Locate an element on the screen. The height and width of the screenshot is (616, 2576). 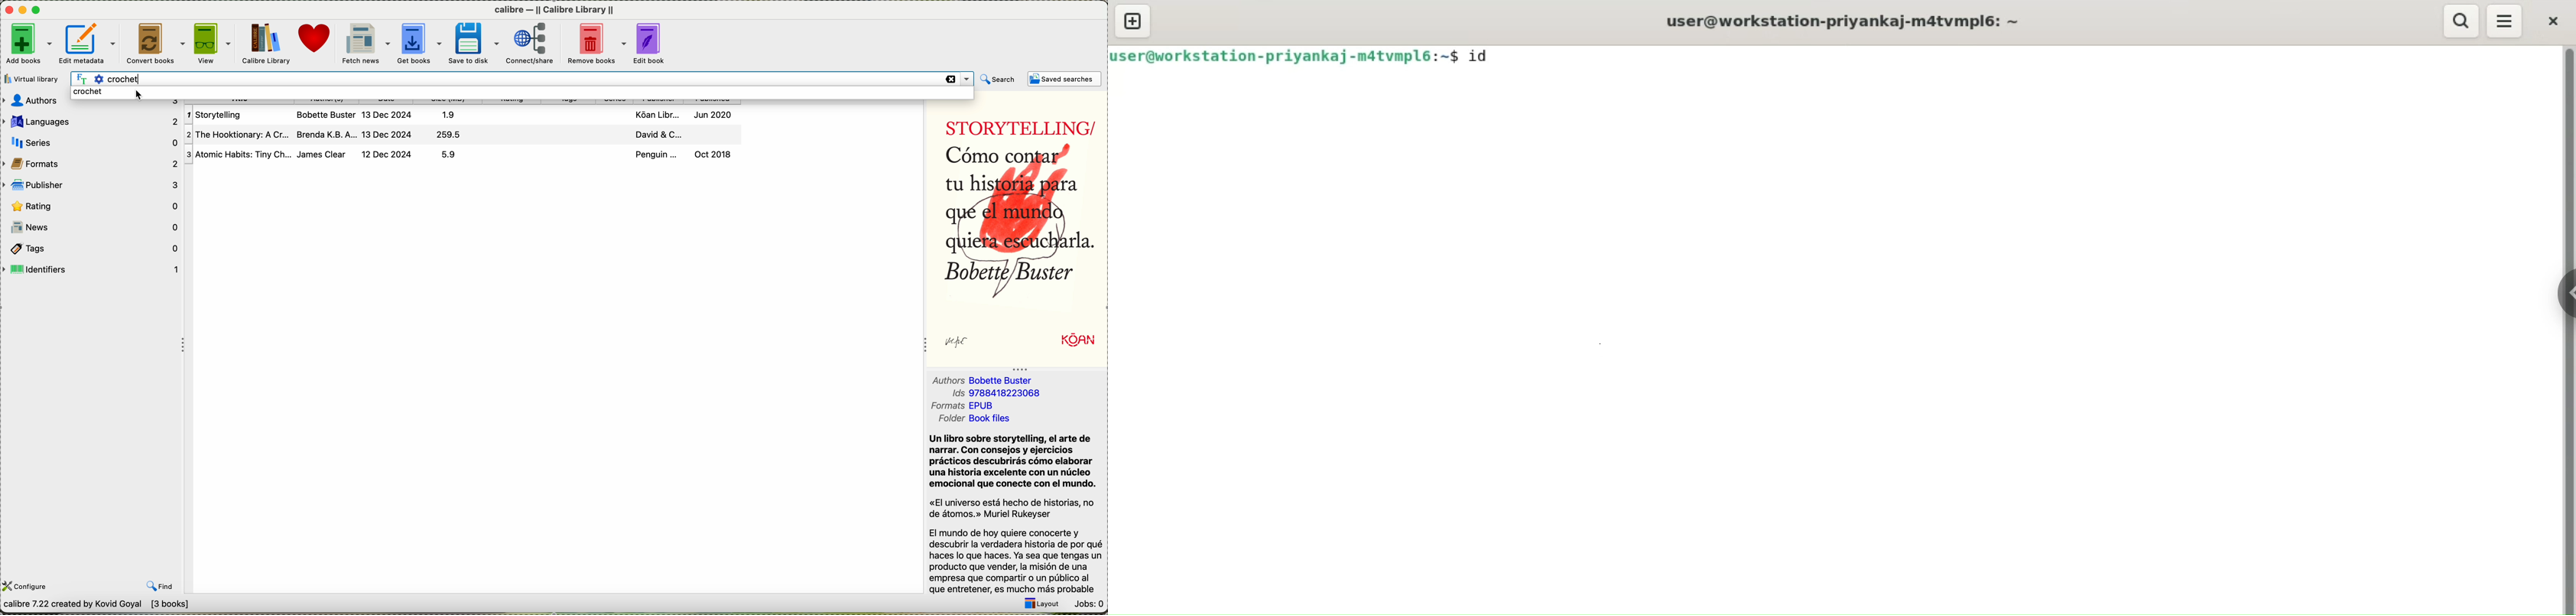
close is located at coordinates (2555, 21).